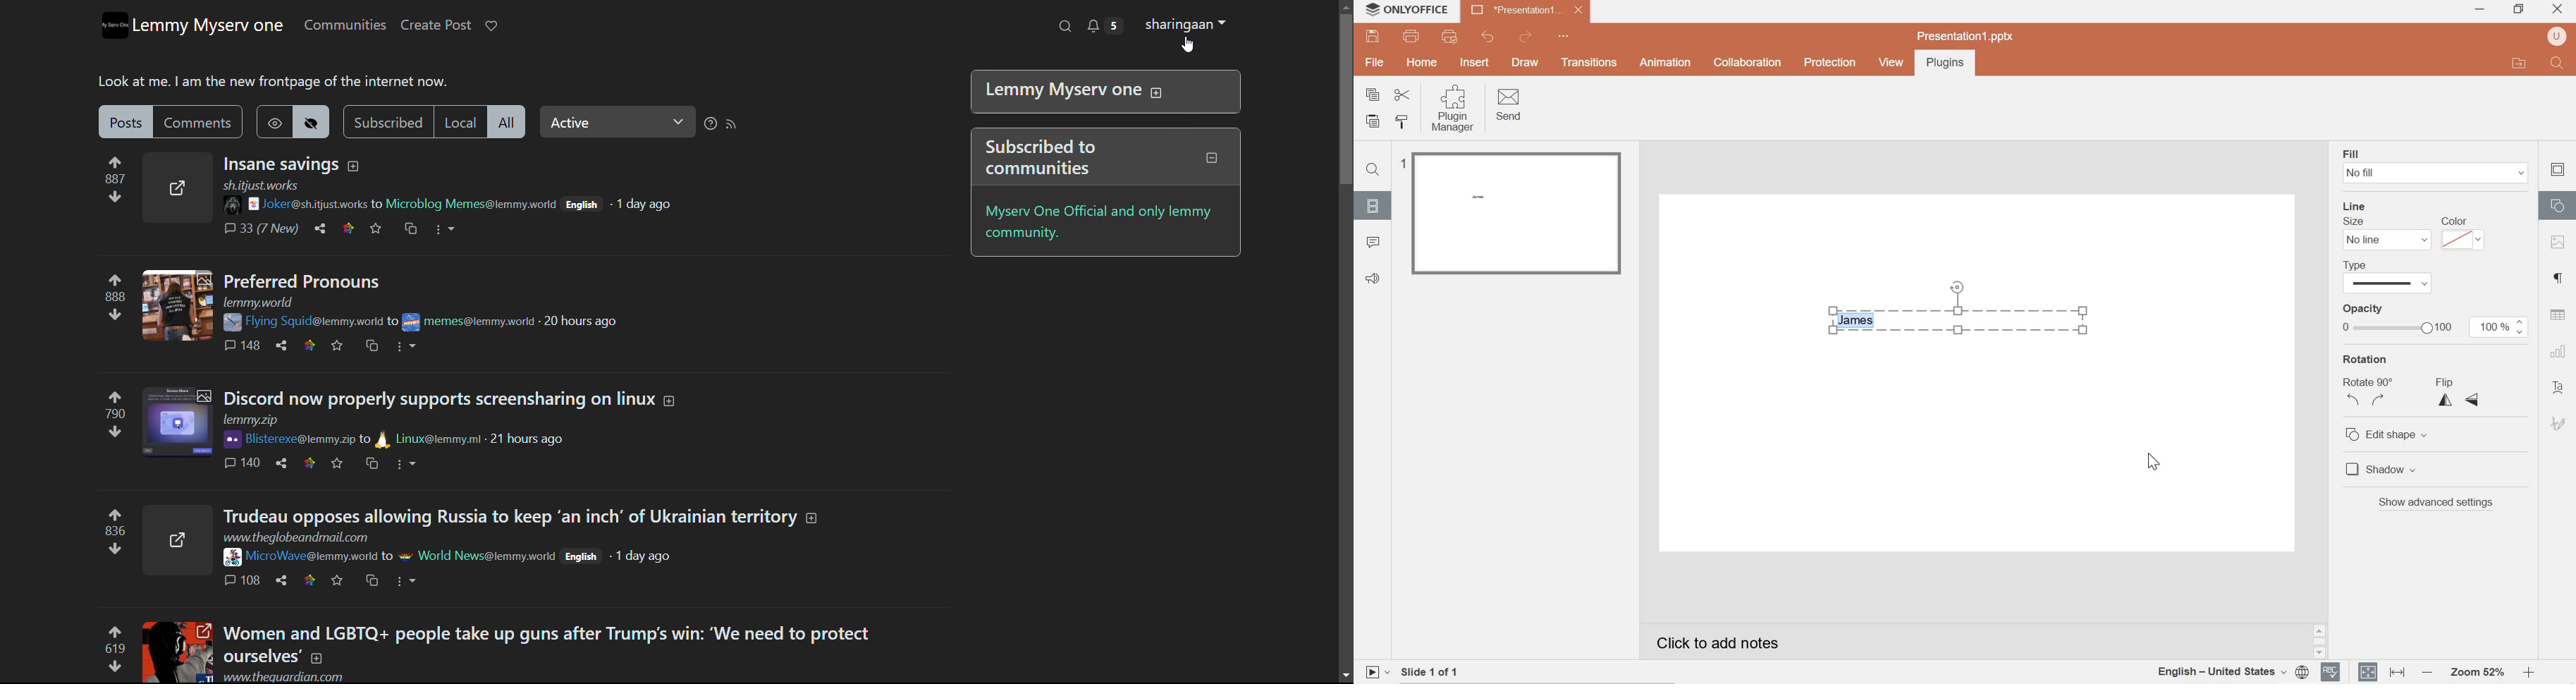 Image resolution: width=2576 pixels, height=700 pixels. I want to click on save, so click(1374, 36).